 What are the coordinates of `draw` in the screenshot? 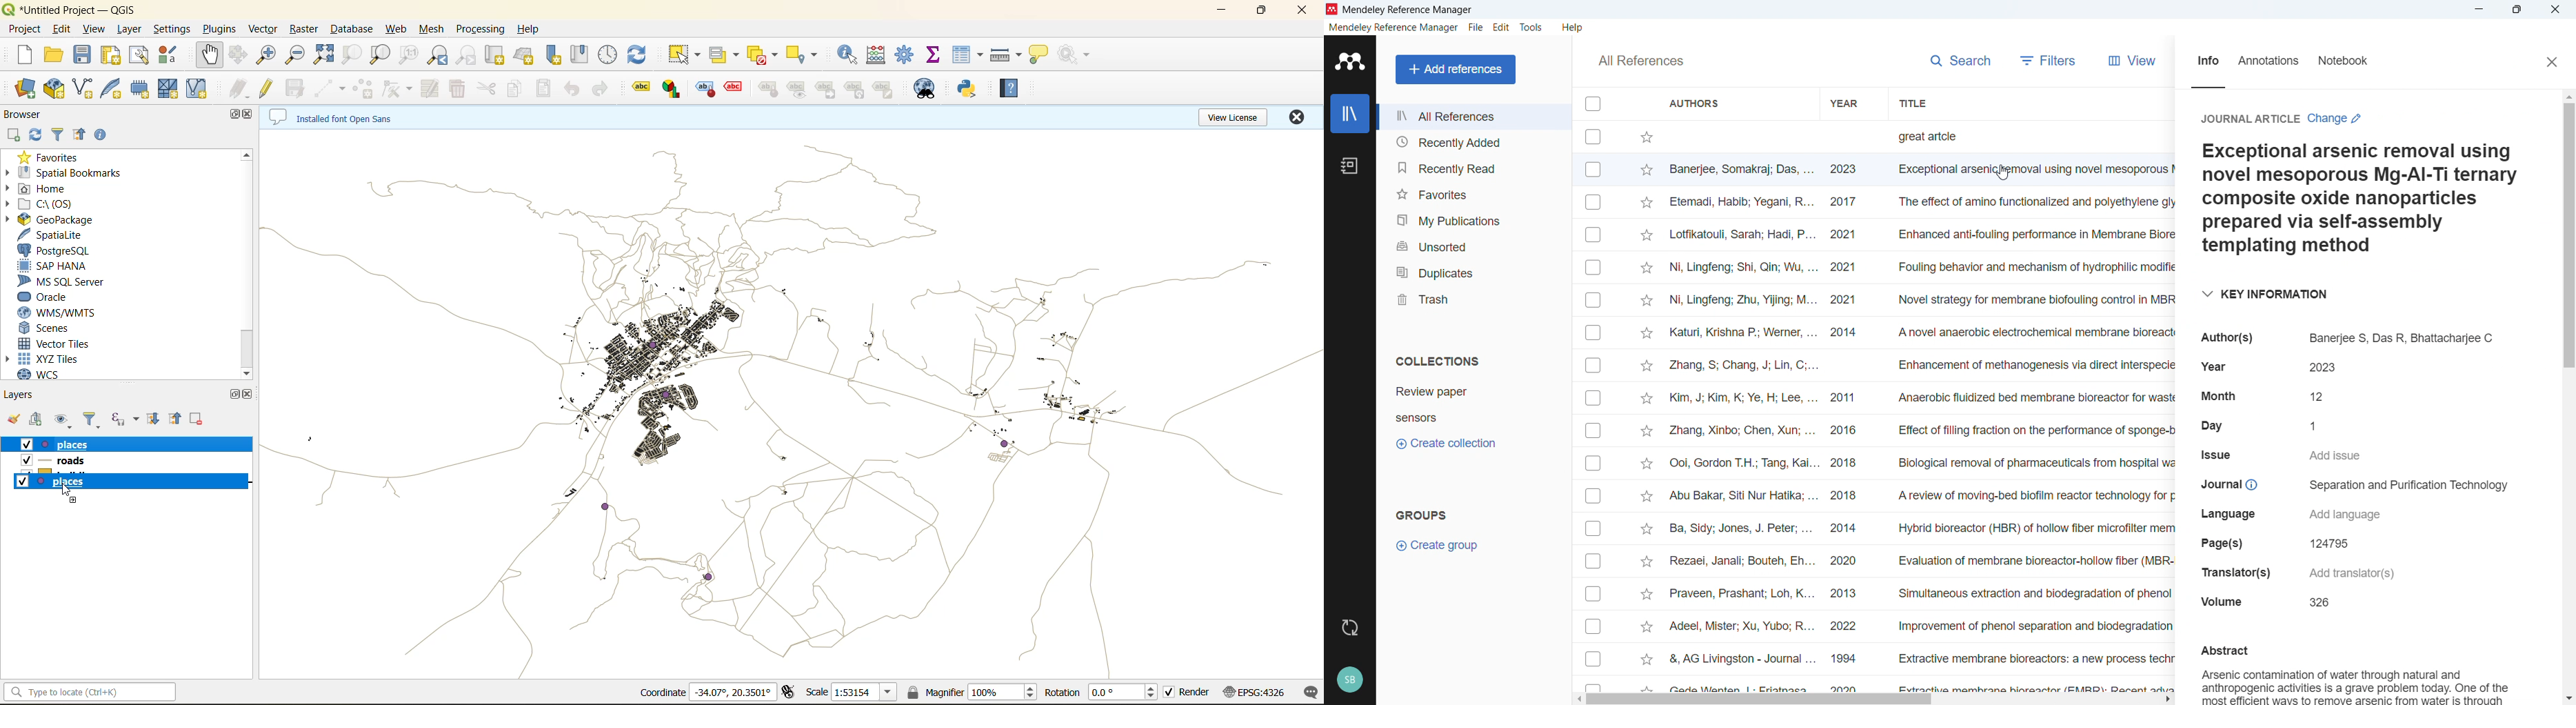 It's located at (394, 89).